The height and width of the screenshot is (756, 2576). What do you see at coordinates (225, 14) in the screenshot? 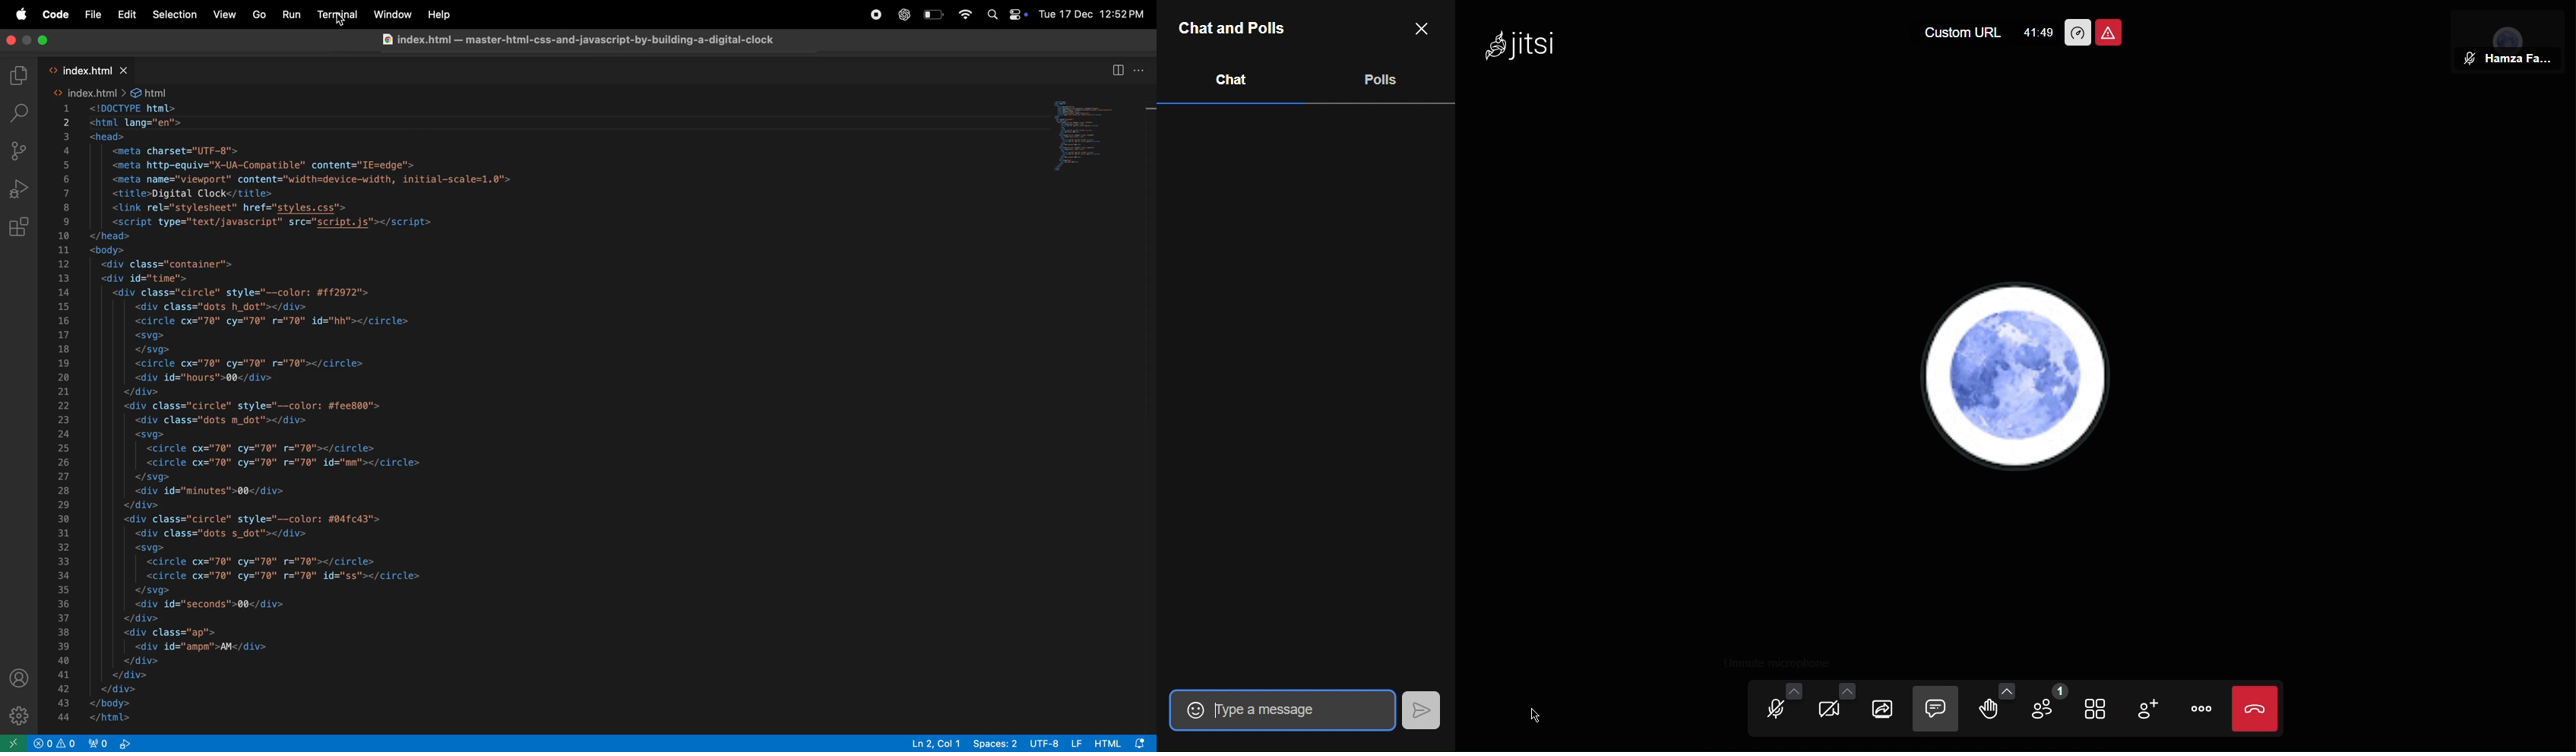
I see `View` at bounding box center [225, 14].